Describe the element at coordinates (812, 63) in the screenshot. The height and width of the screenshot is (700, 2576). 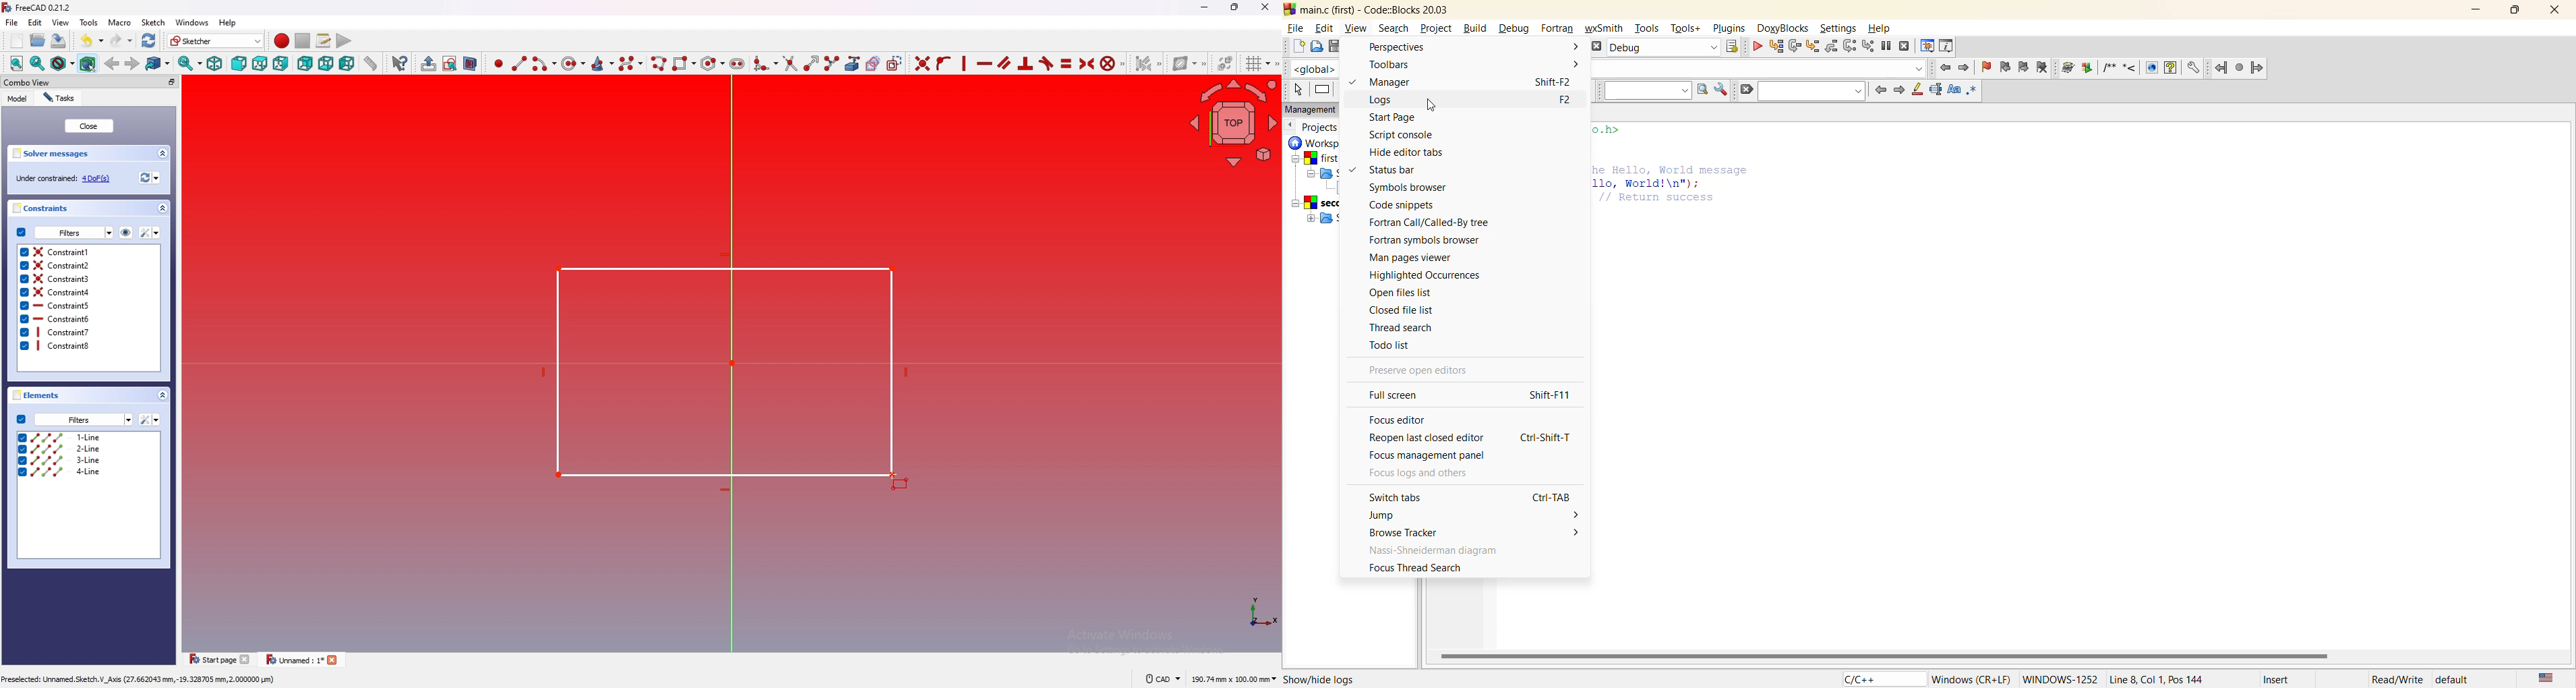
I see `extend edge` at that location.